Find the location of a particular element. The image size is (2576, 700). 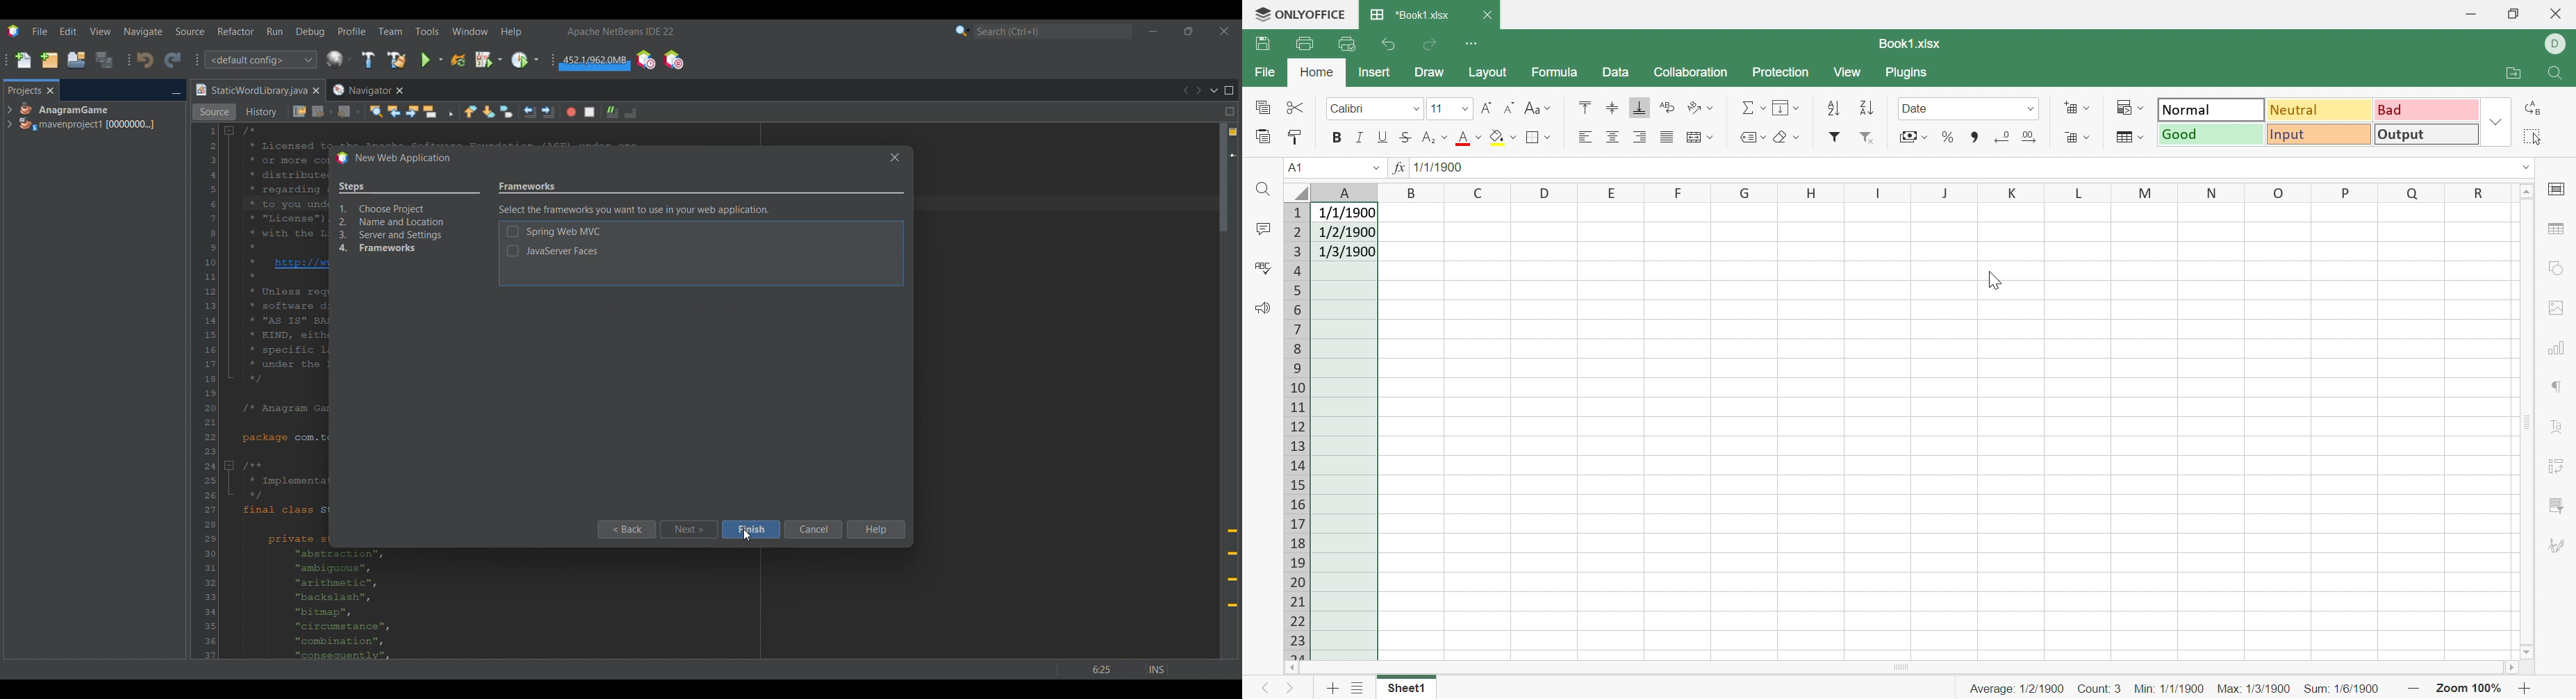

 is located at coordinates (1121, 666).